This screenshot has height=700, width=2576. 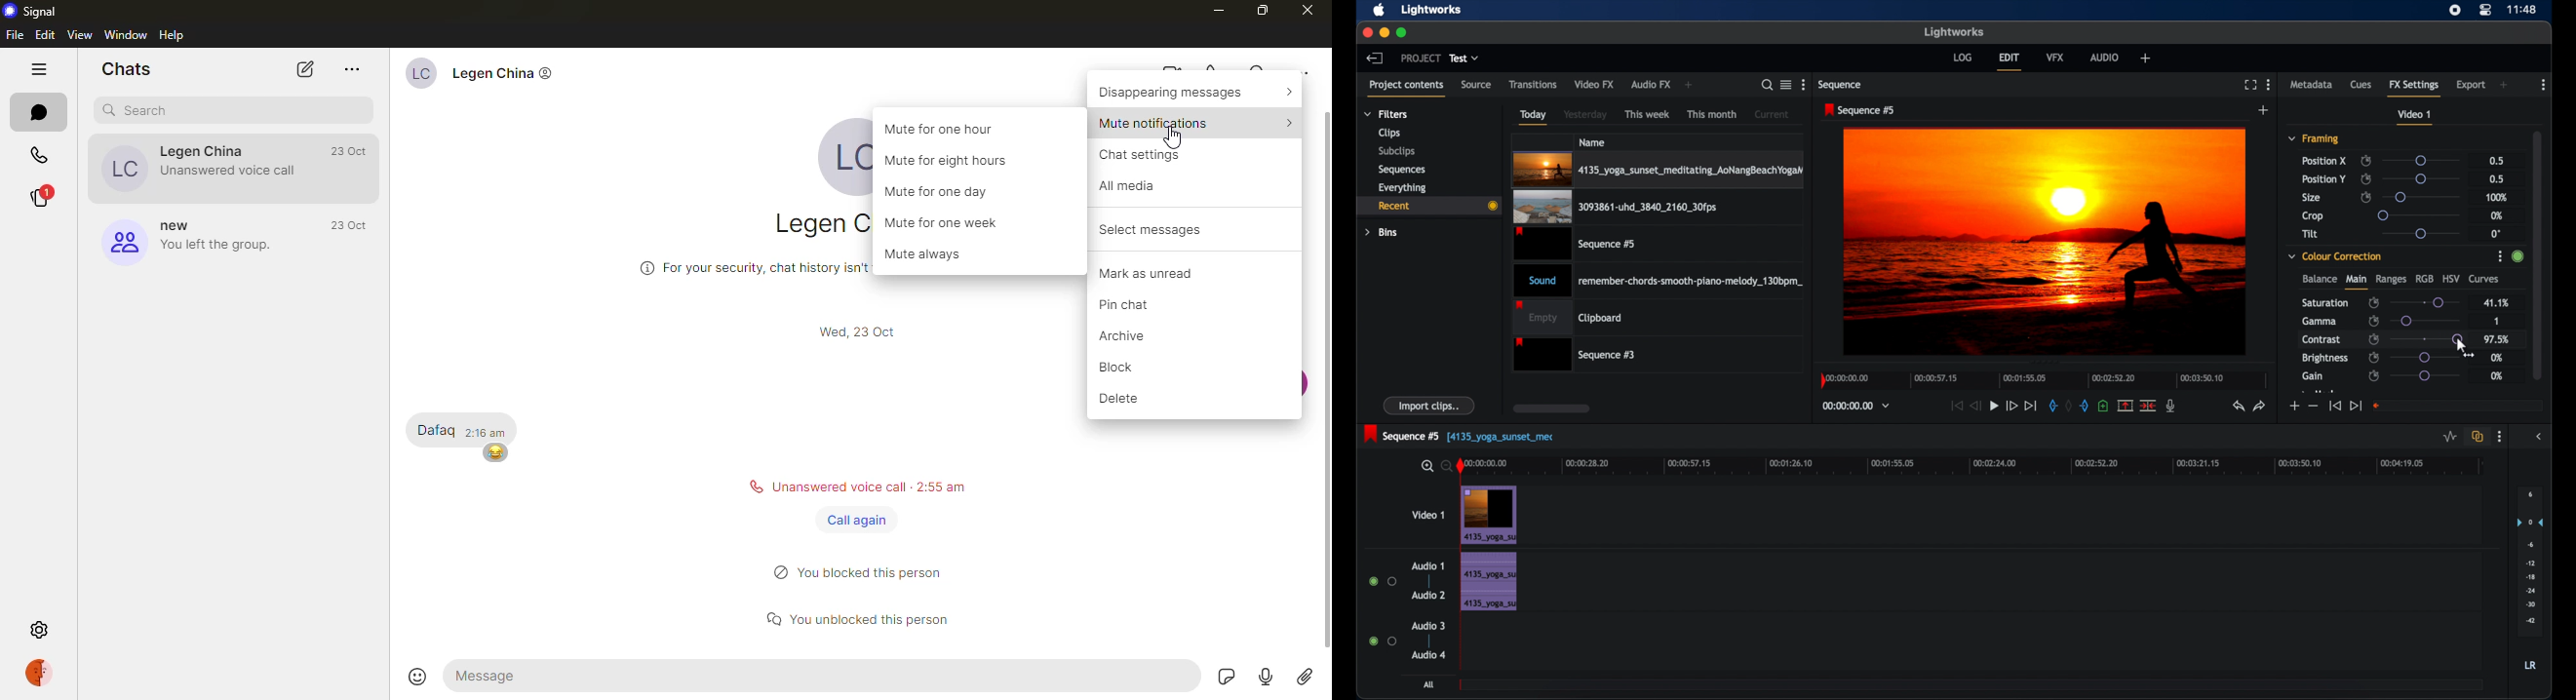 What do you see at coordinates (2374, 357) in the screenshot?
I see `enable/disable keyframes` at bounding box center [2374, 357].